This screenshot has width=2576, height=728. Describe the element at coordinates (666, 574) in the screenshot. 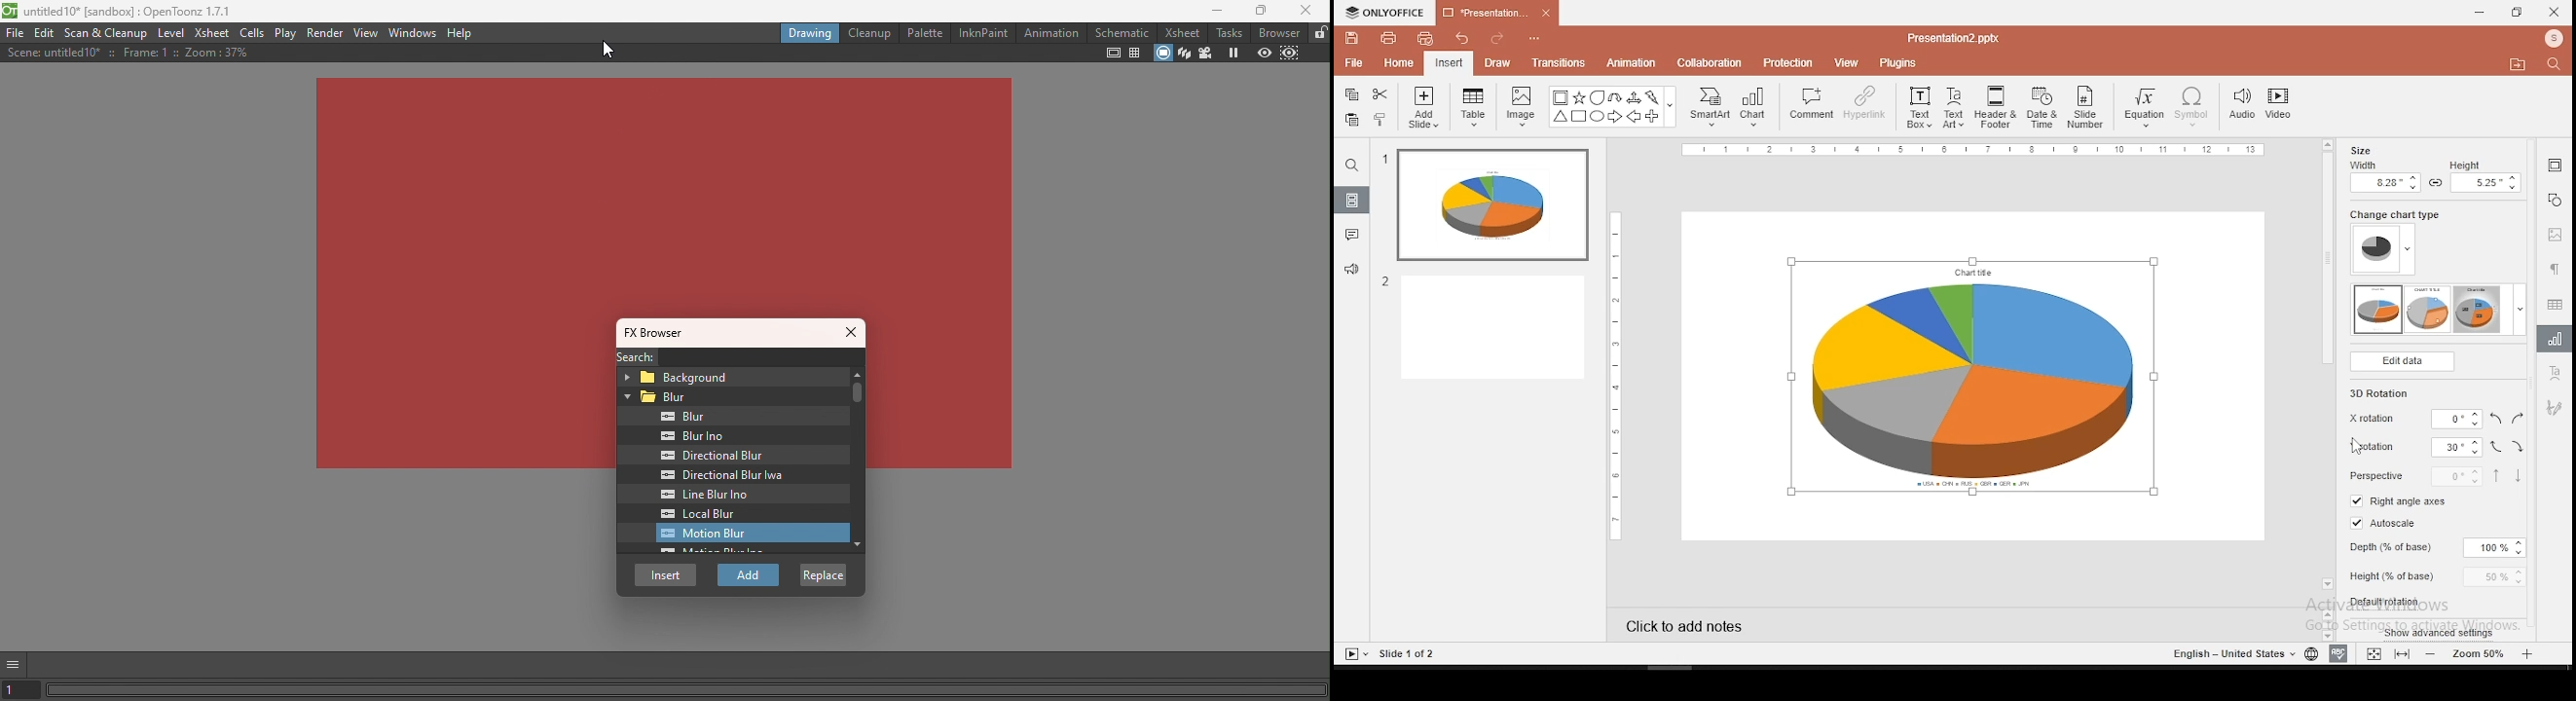

I see `Insert` at that location.